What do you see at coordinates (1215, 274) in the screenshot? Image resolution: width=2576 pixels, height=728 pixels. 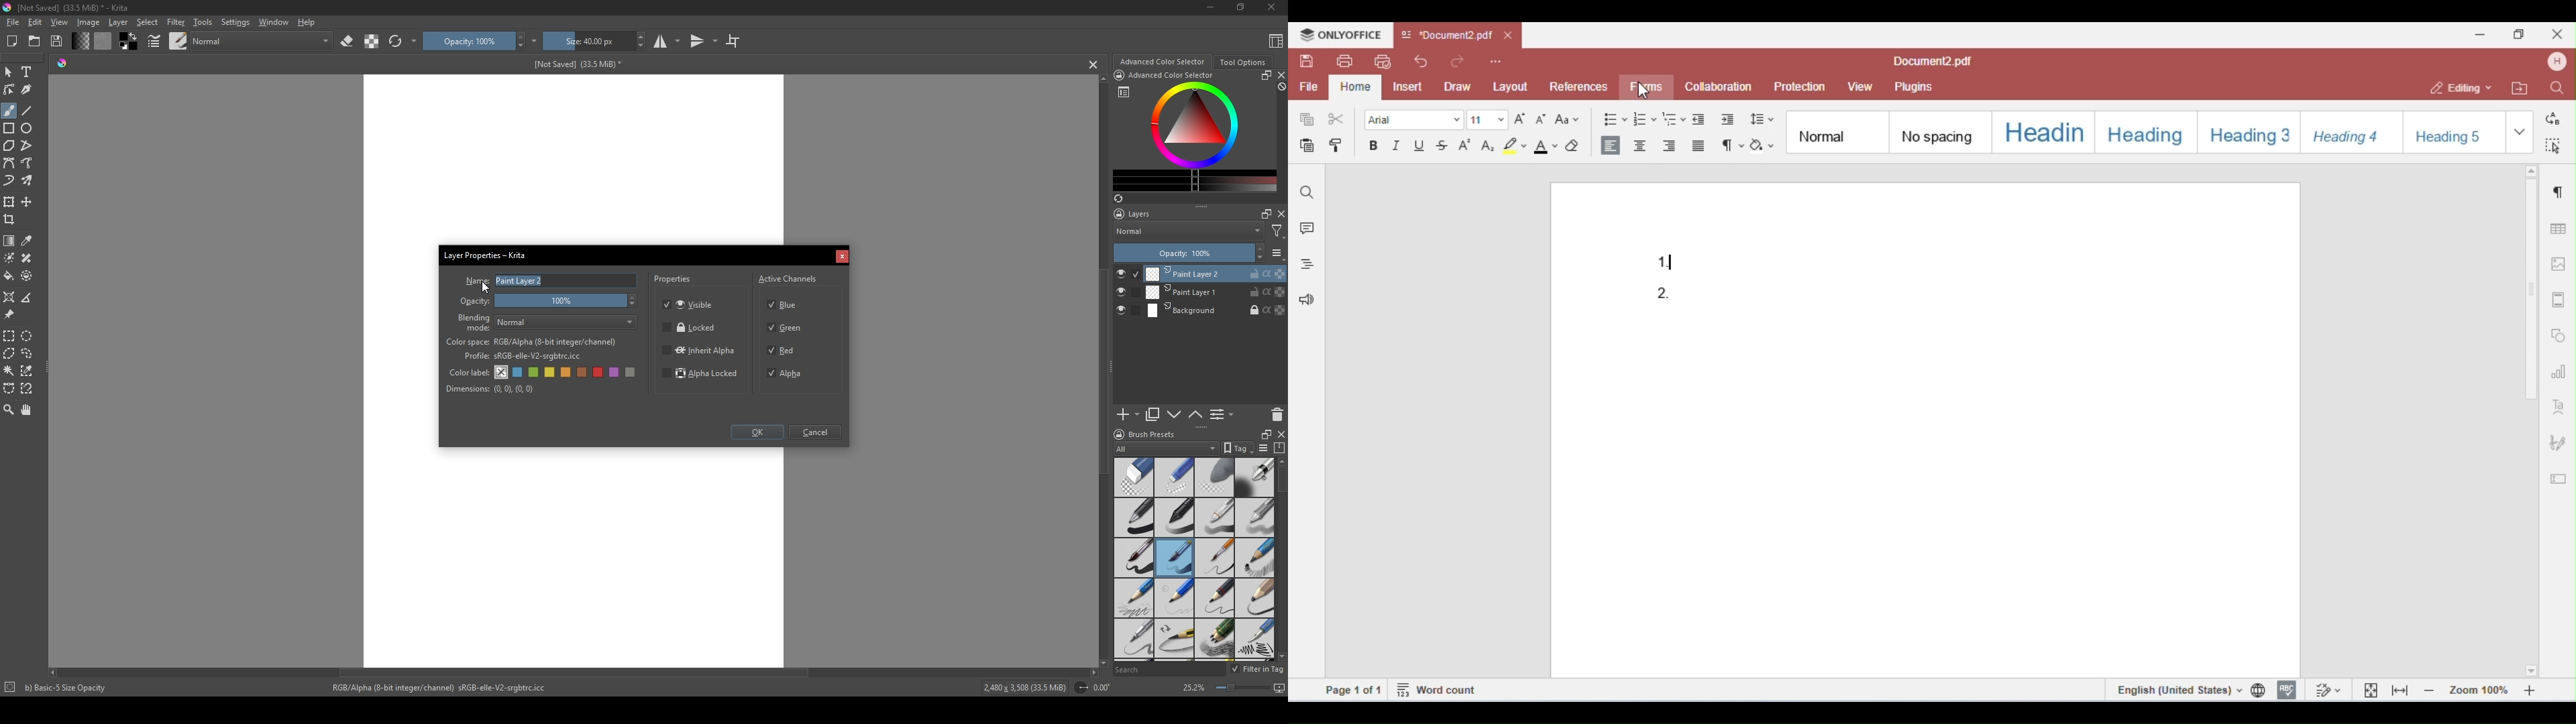 I see `Print Layer 2` at bounding box center [1215, 274].